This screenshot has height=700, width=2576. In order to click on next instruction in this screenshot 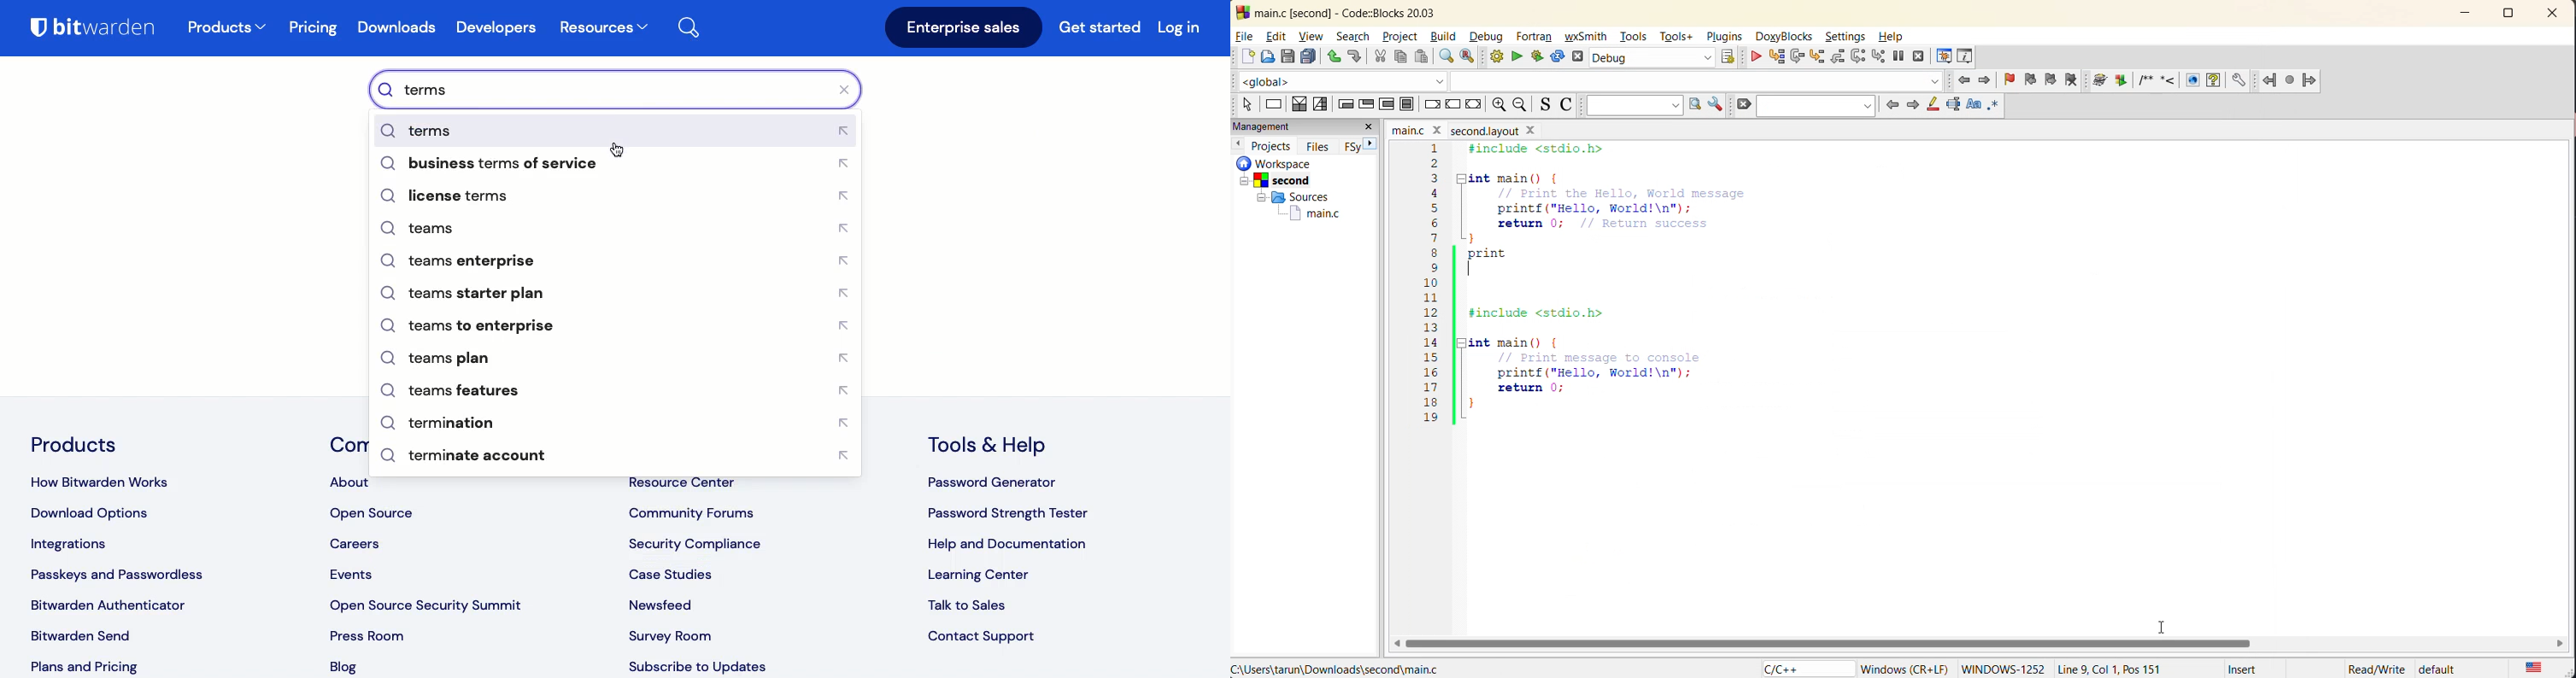, I will do `click(1860, 57)`.